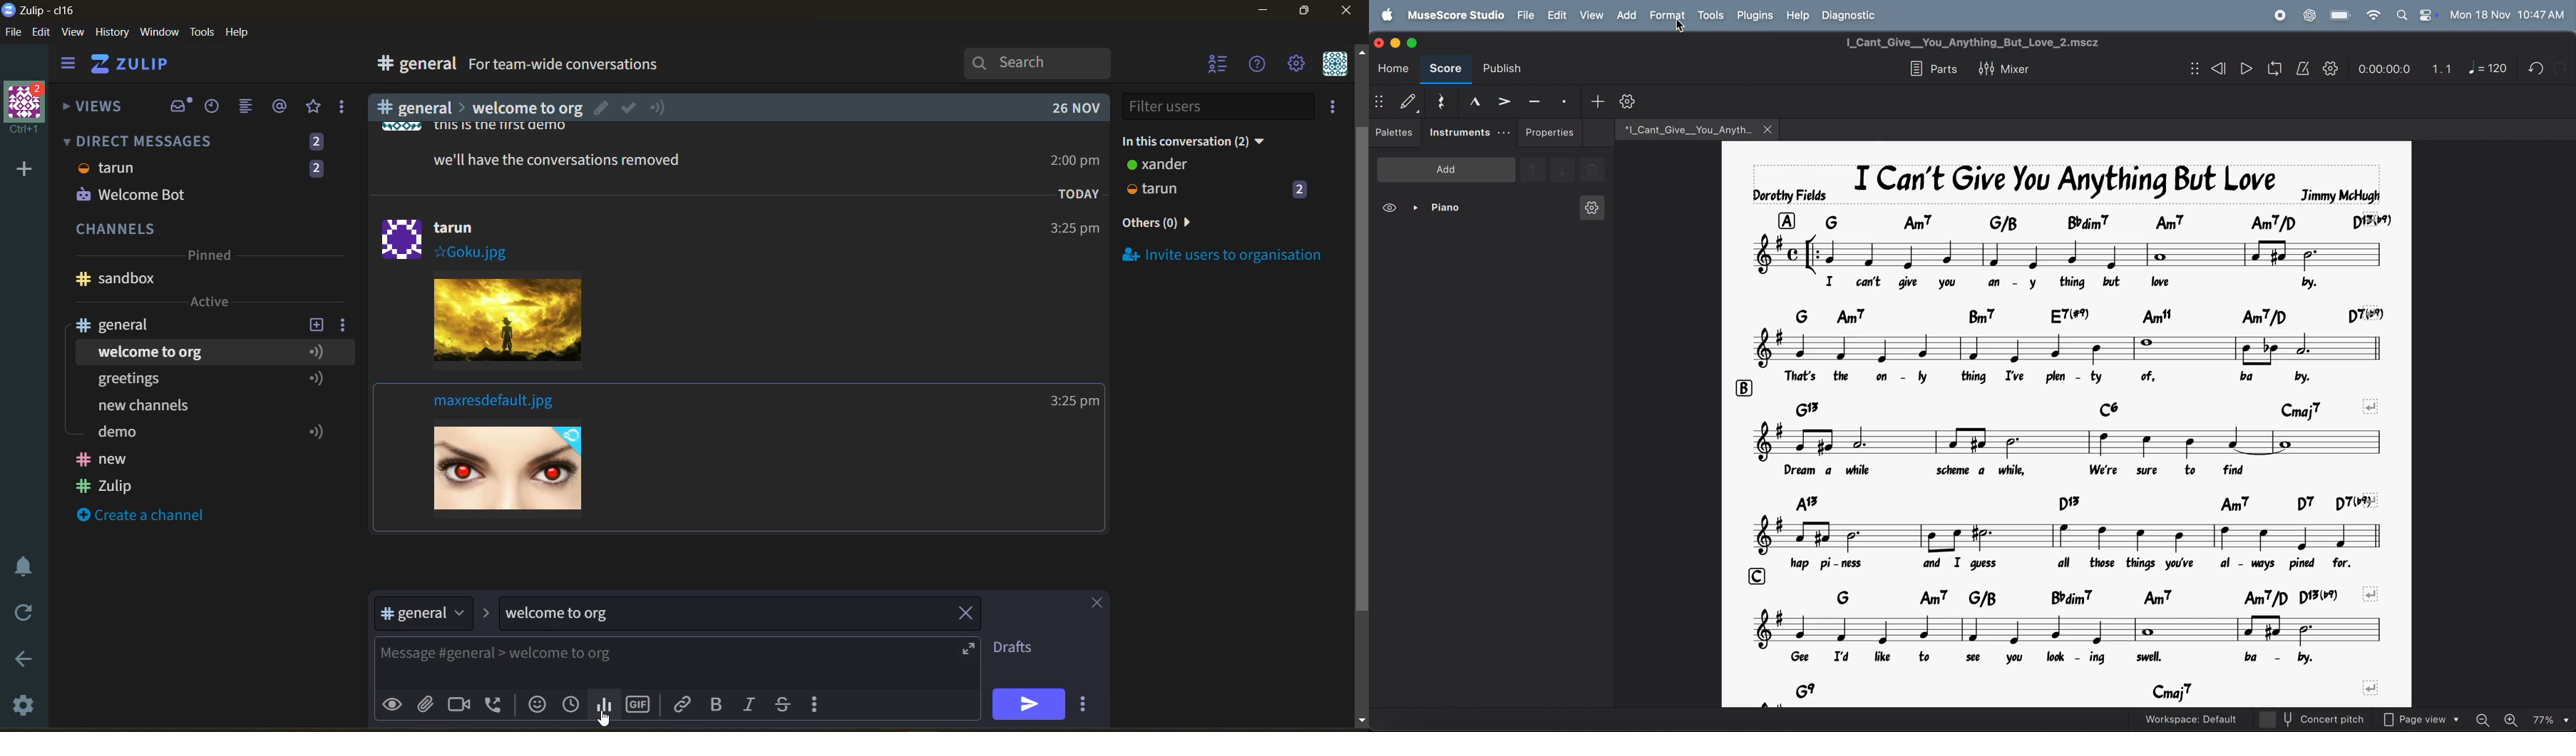 The width and height of the screenshot is (2576, 756). Describe the element at coordinates (2064, 377) in the screenshot. I see `lyrics` at that location.